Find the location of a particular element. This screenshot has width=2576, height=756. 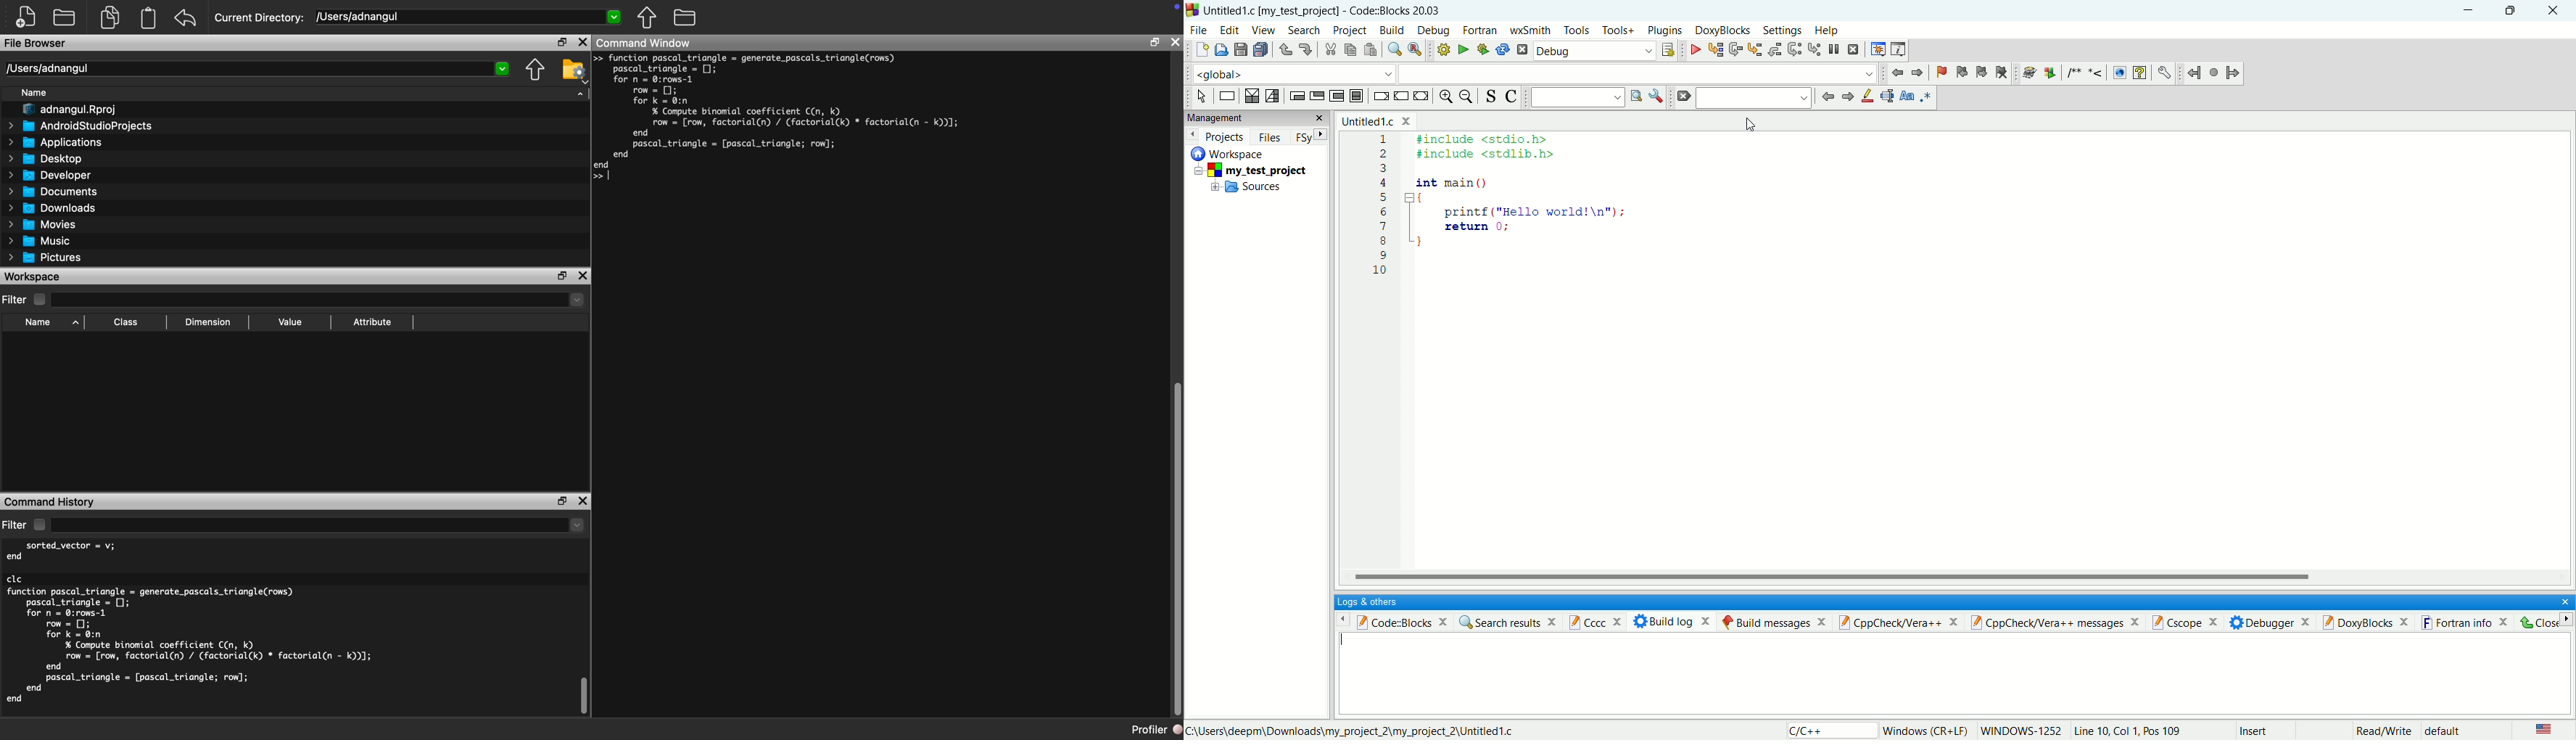

file is located at coordinates (1198, 29).